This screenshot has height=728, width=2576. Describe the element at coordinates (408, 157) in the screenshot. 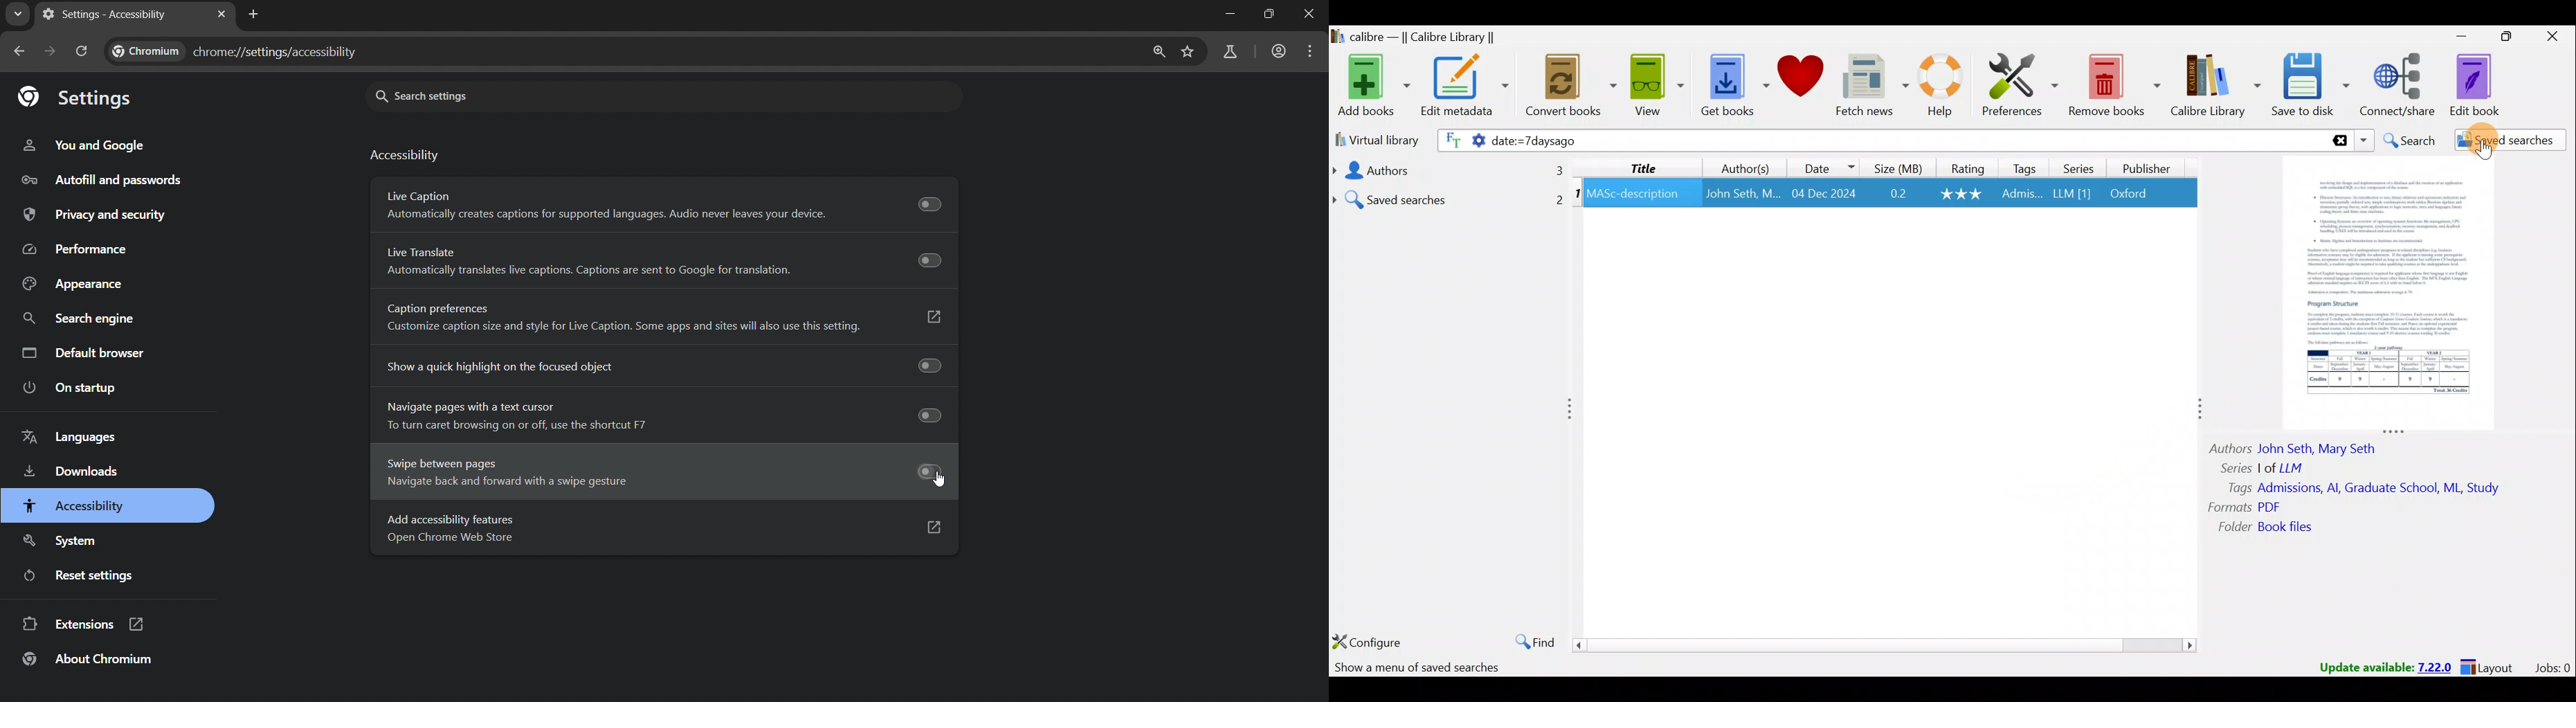

I see `accessibility` at that location.